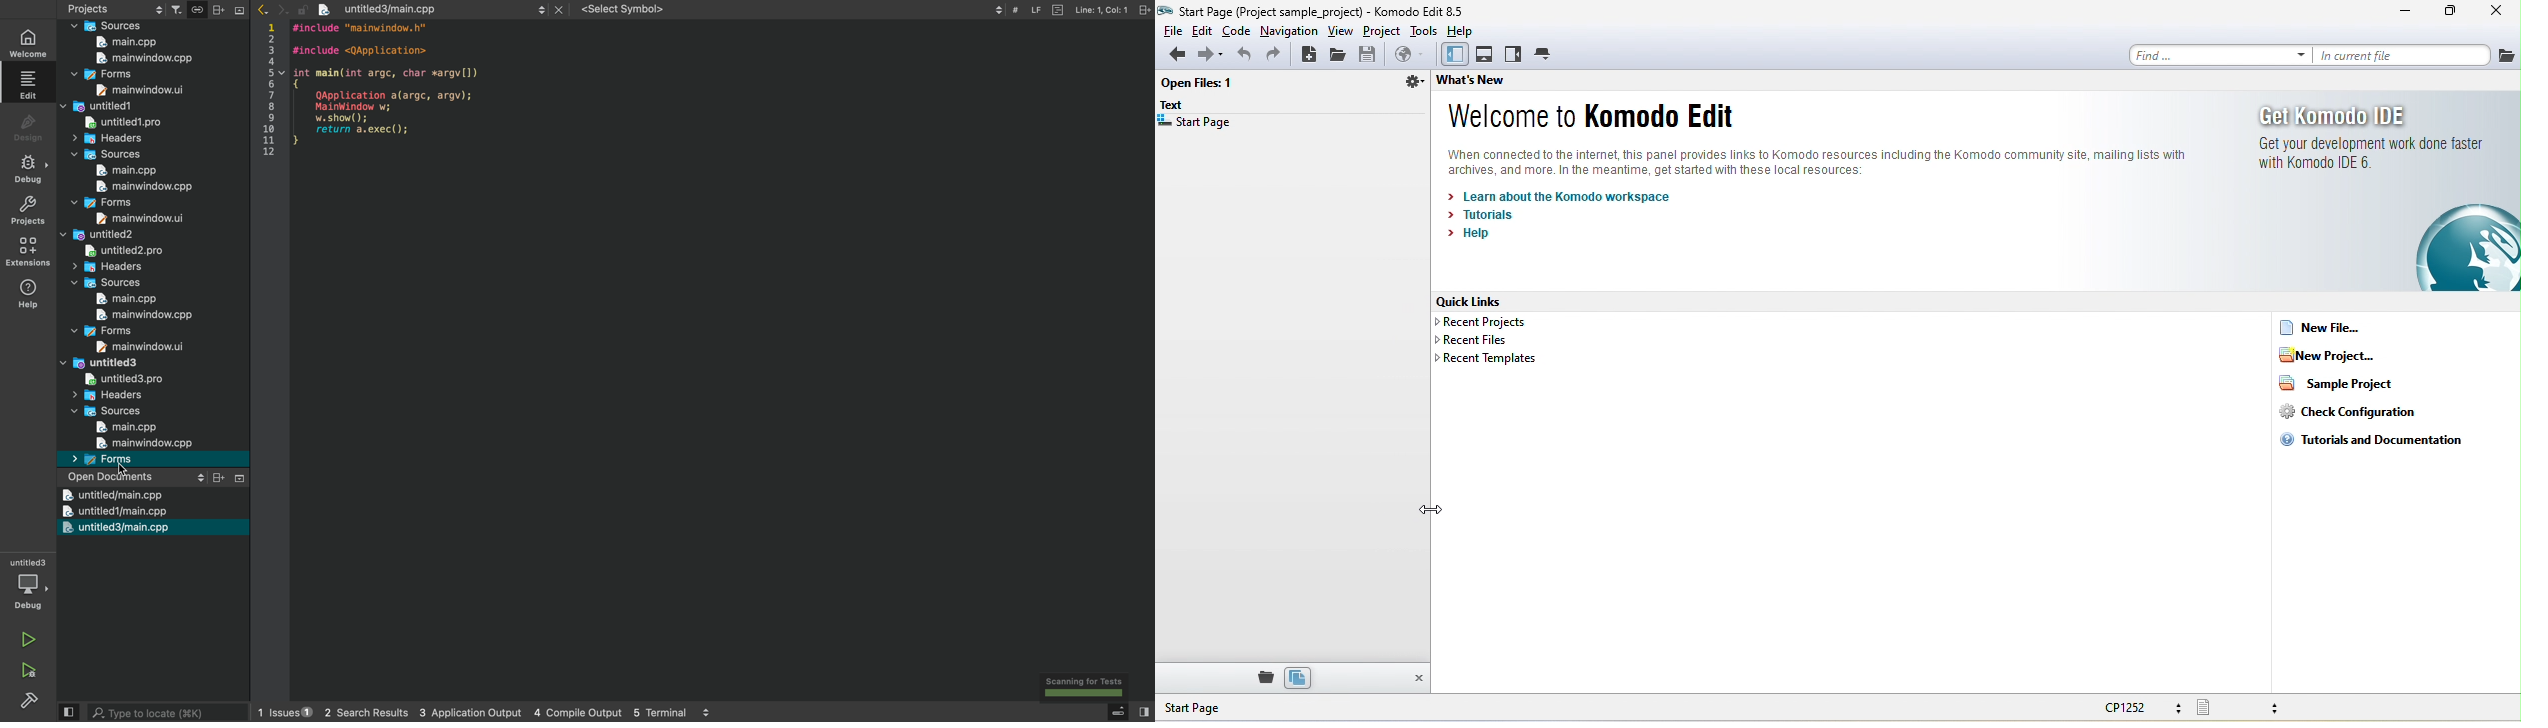  Describe the element at coordinates (1465, 30) in the screenshot. I see `help` at that location.